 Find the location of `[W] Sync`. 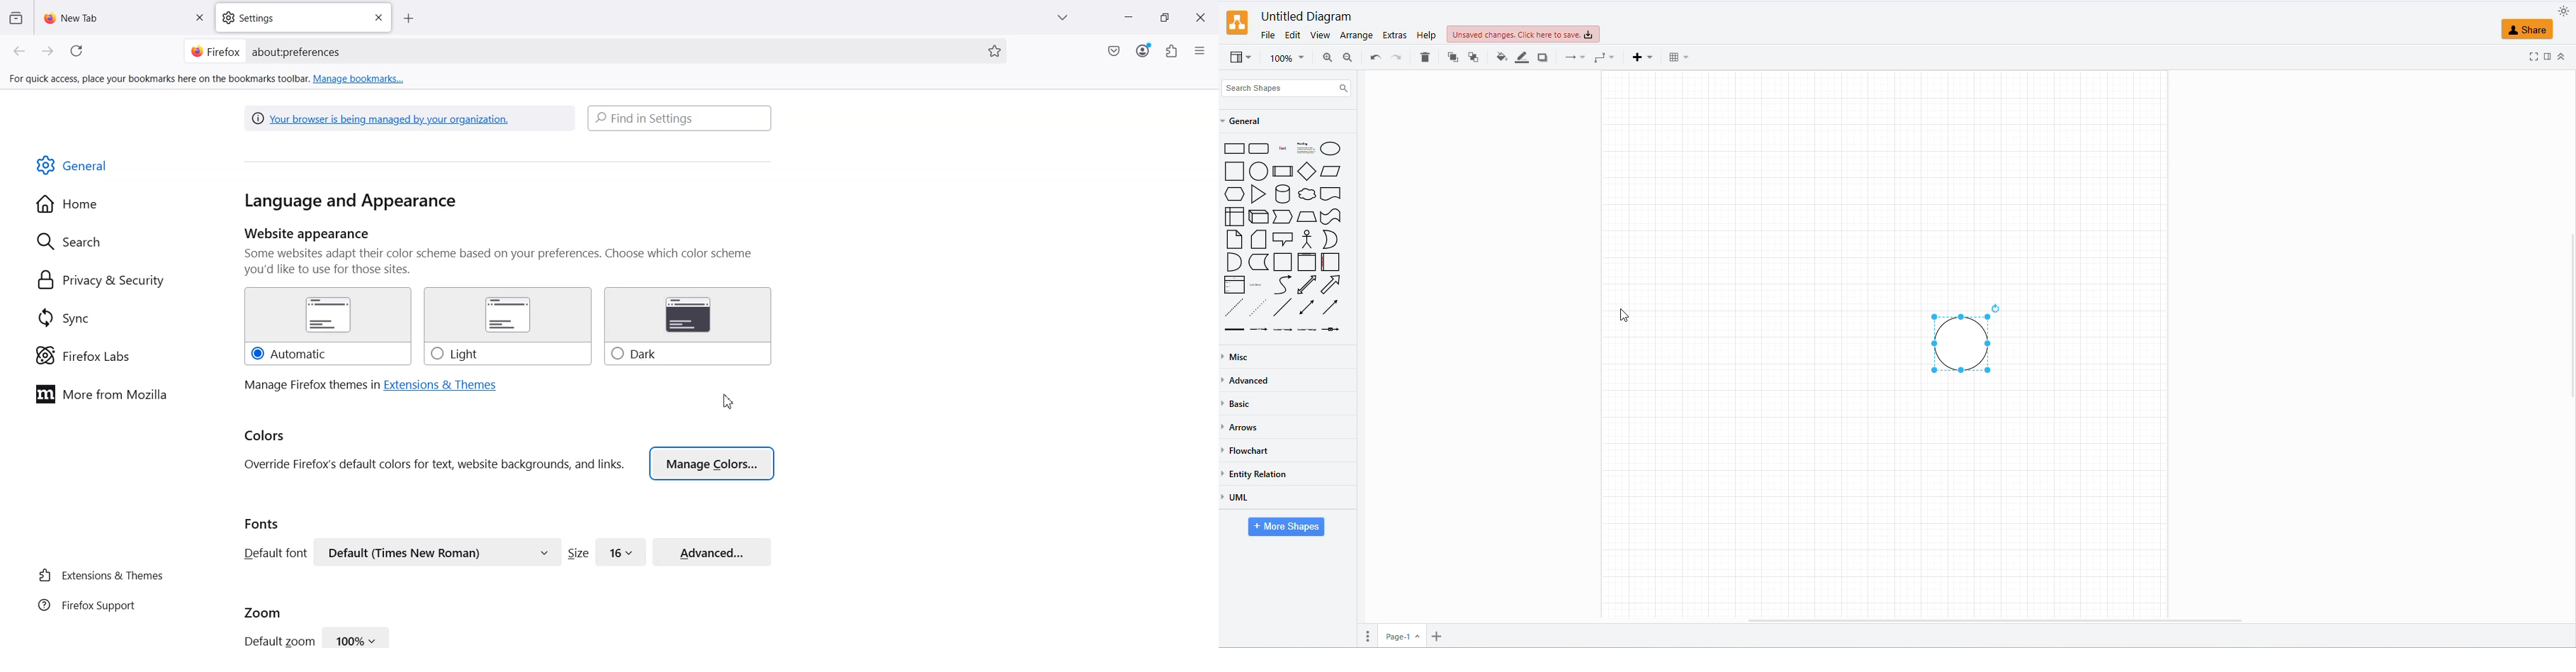

[W] Sync is located at coordinates (62, 317).